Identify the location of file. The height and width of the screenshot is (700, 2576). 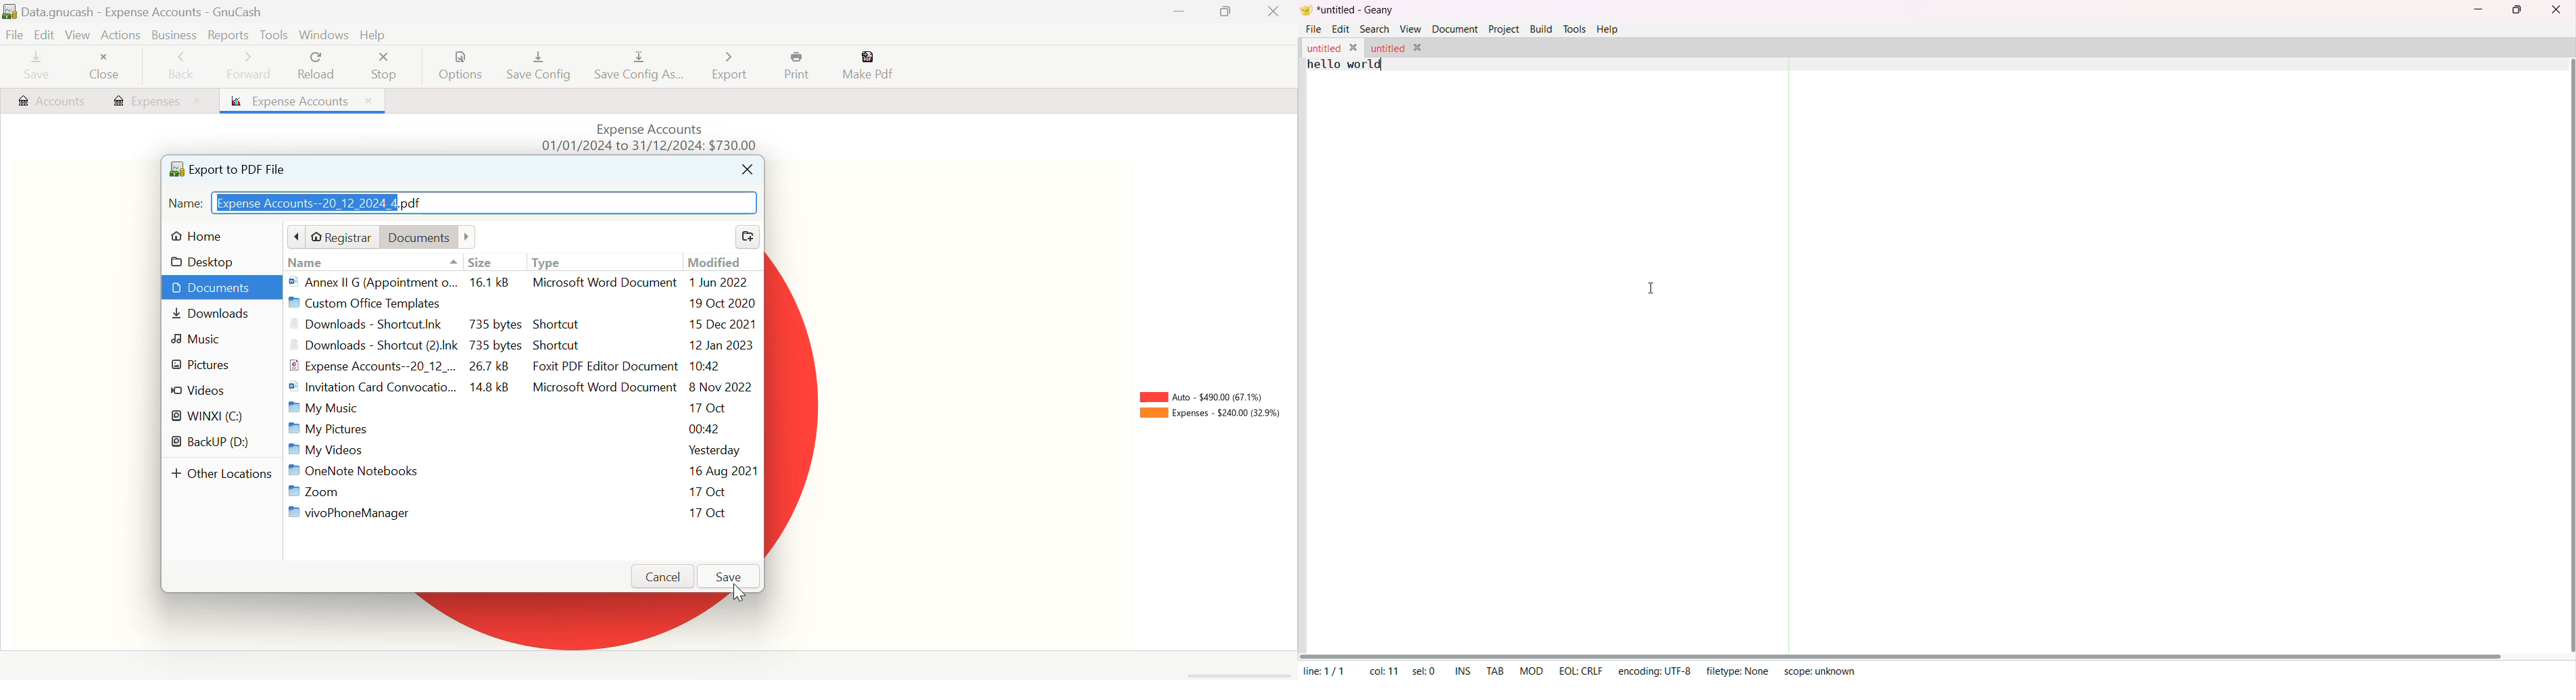
(1314, 29).